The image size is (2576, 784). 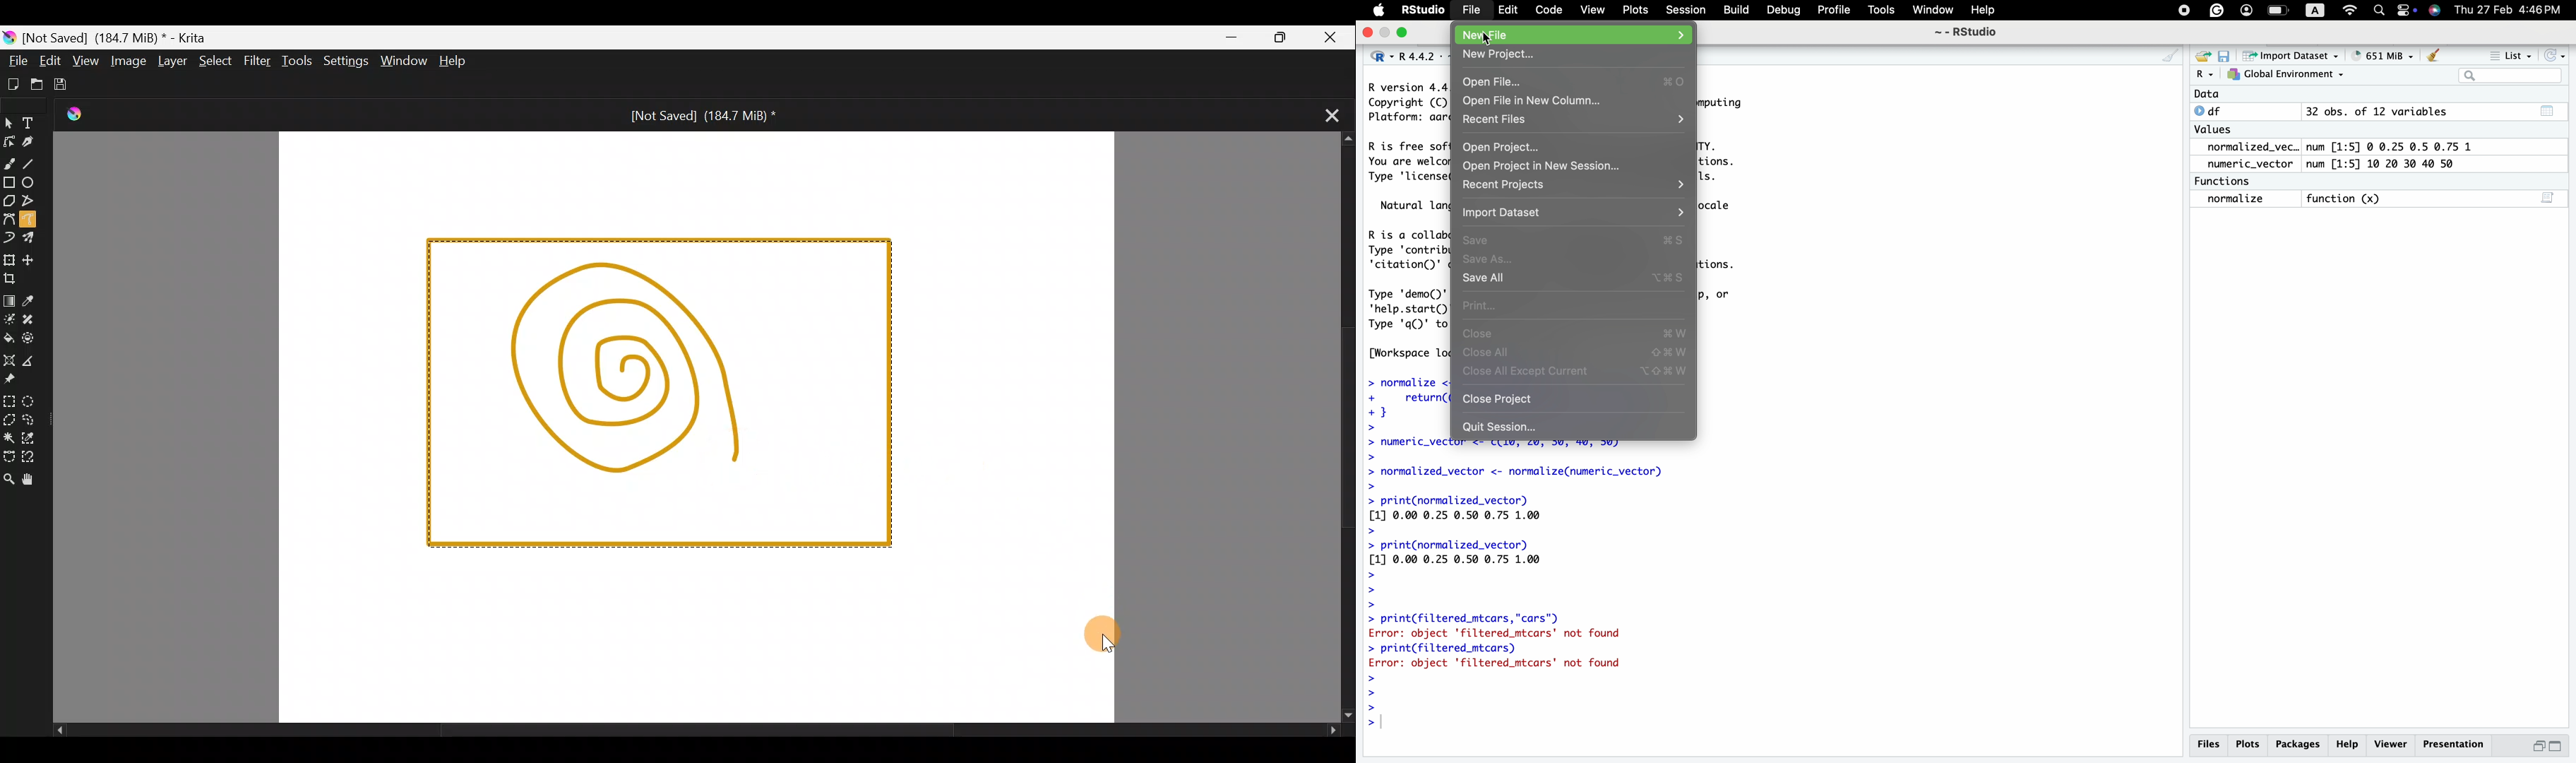 I want to click on maximize, so click(x=1405, y=32).